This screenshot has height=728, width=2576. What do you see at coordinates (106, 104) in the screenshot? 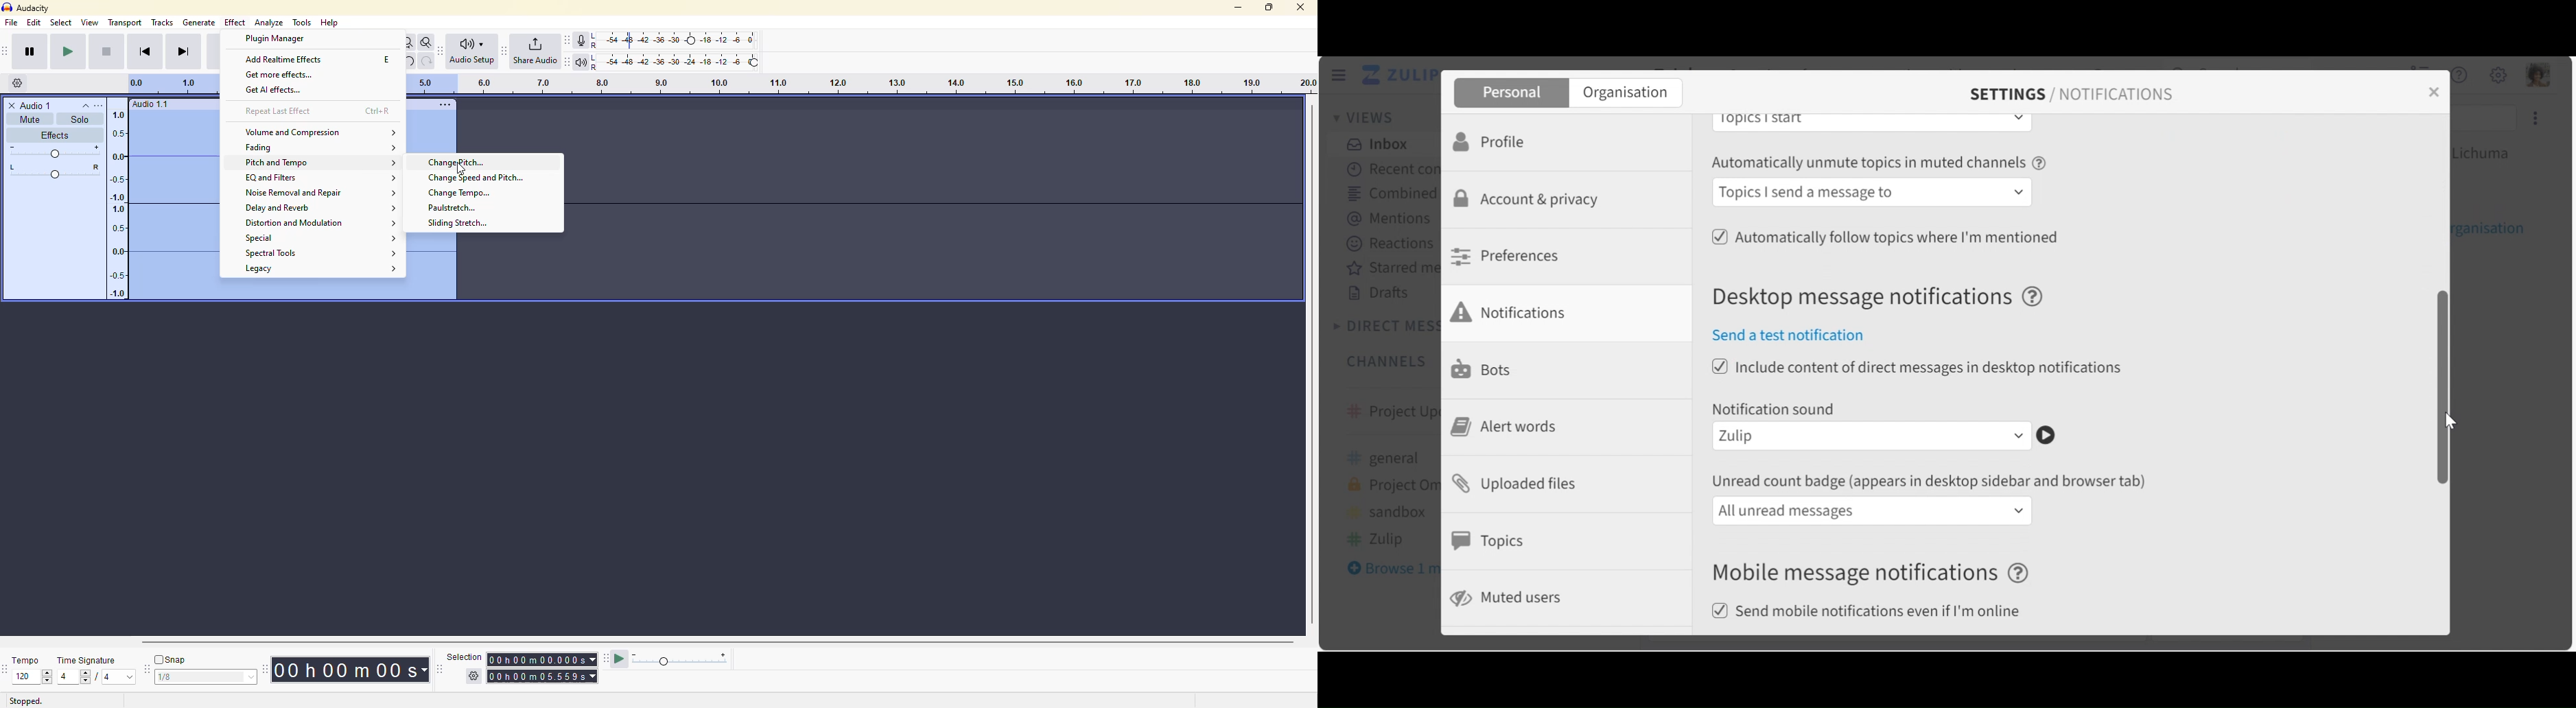
I see `more` at bounding box center [106, 104].